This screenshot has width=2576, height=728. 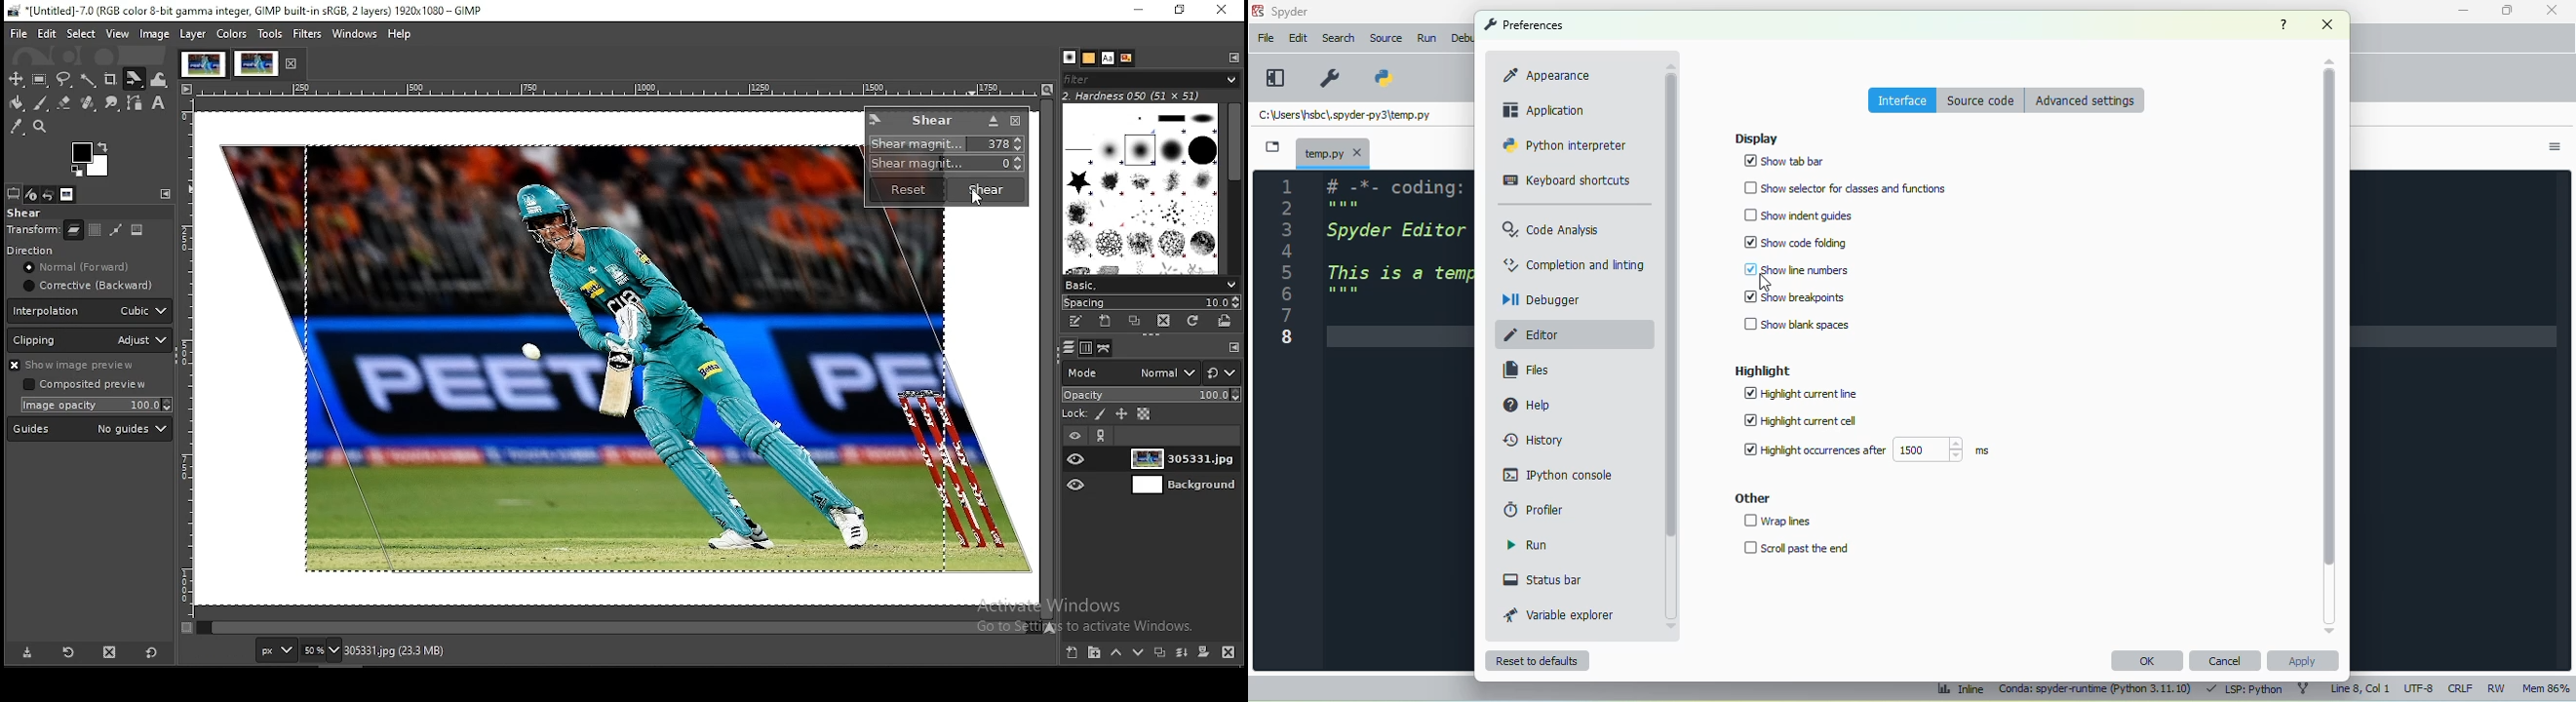 I want to click on vertical scroll bar, so click(x=1671, y=306).